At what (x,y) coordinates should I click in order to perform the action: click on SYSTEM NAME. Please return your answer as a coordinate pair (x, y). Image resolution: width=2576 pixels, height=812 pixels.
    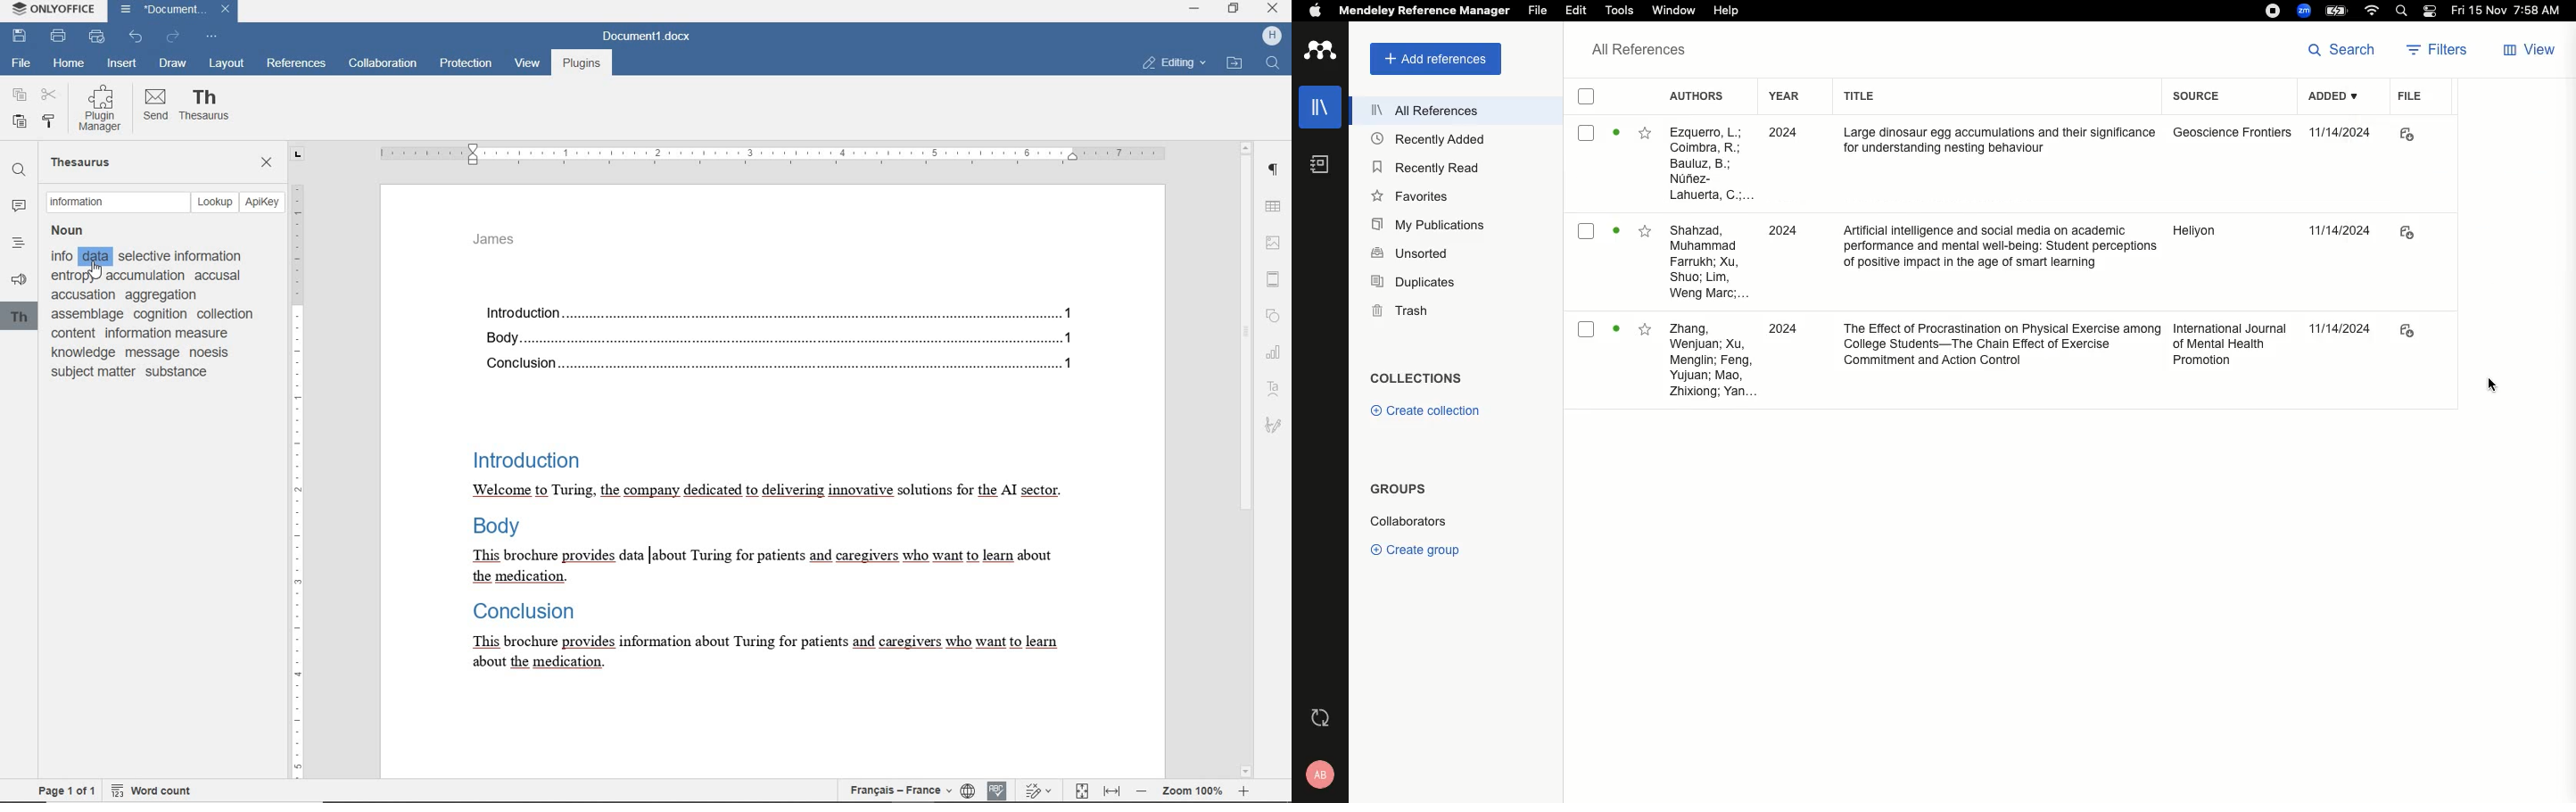
    Looking at the image, I should click on (51, 9).